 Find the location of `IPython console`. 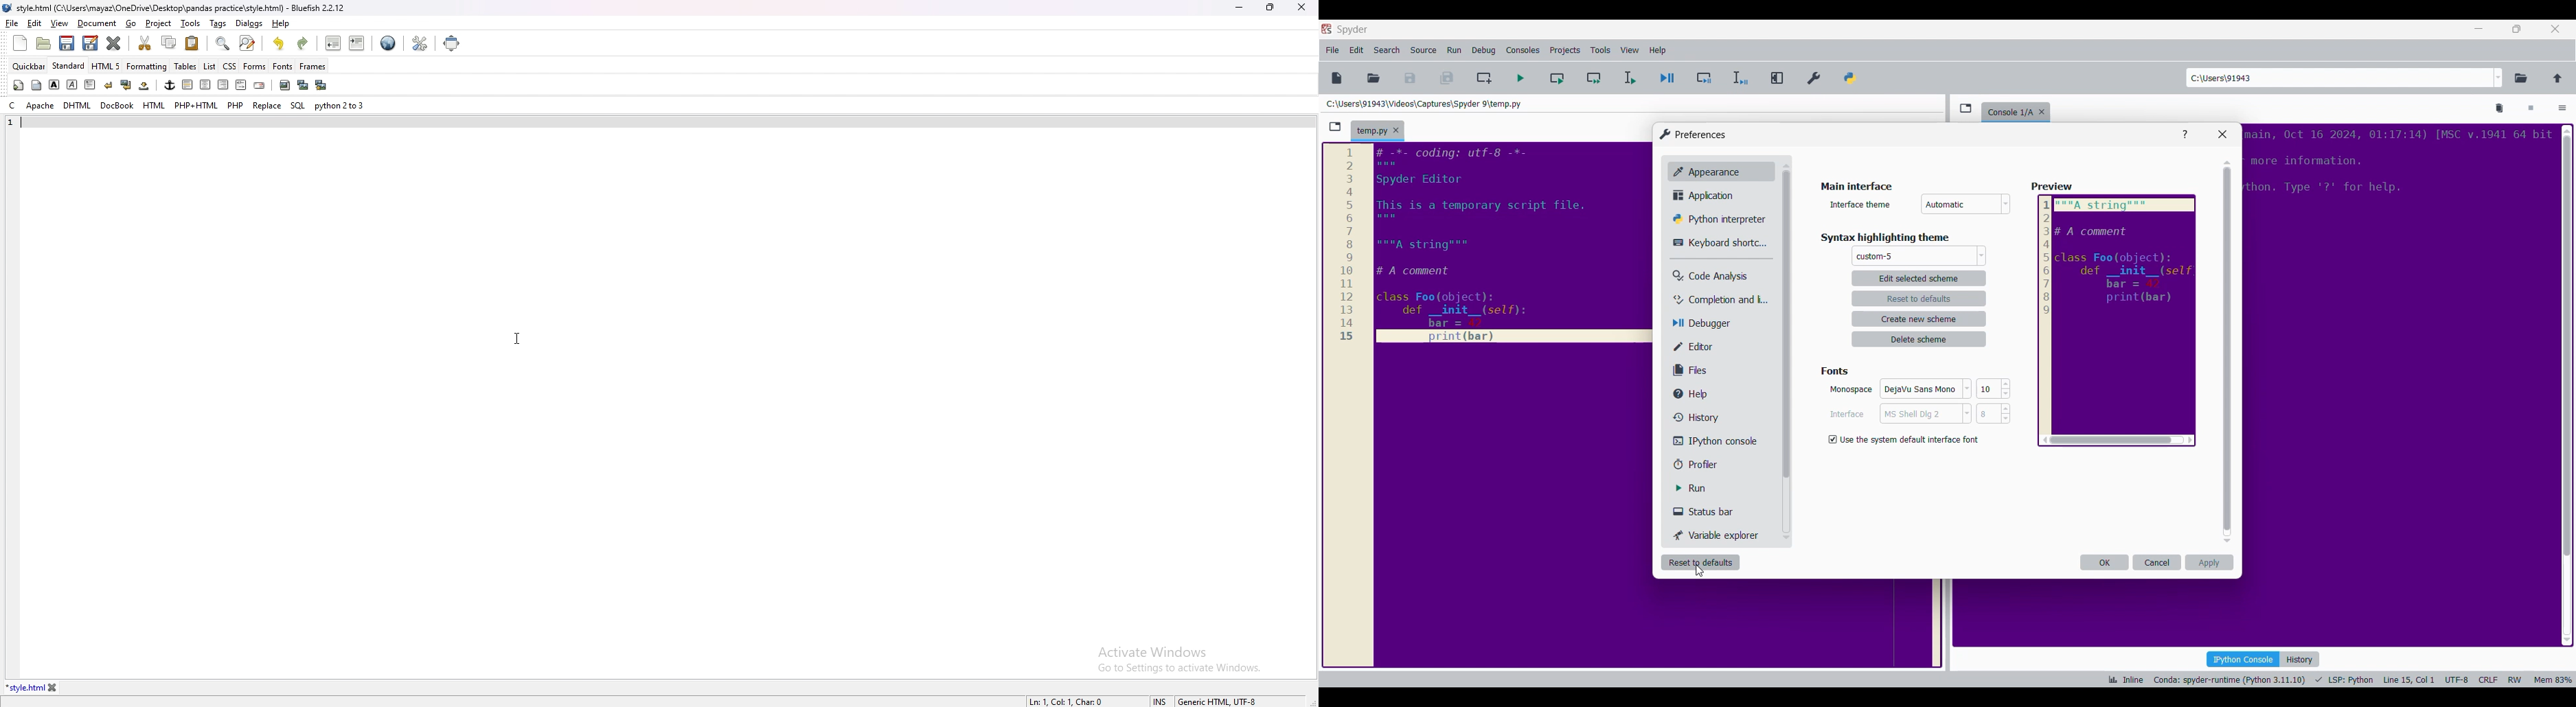

IPython console is located at coordinates (1721, 440).